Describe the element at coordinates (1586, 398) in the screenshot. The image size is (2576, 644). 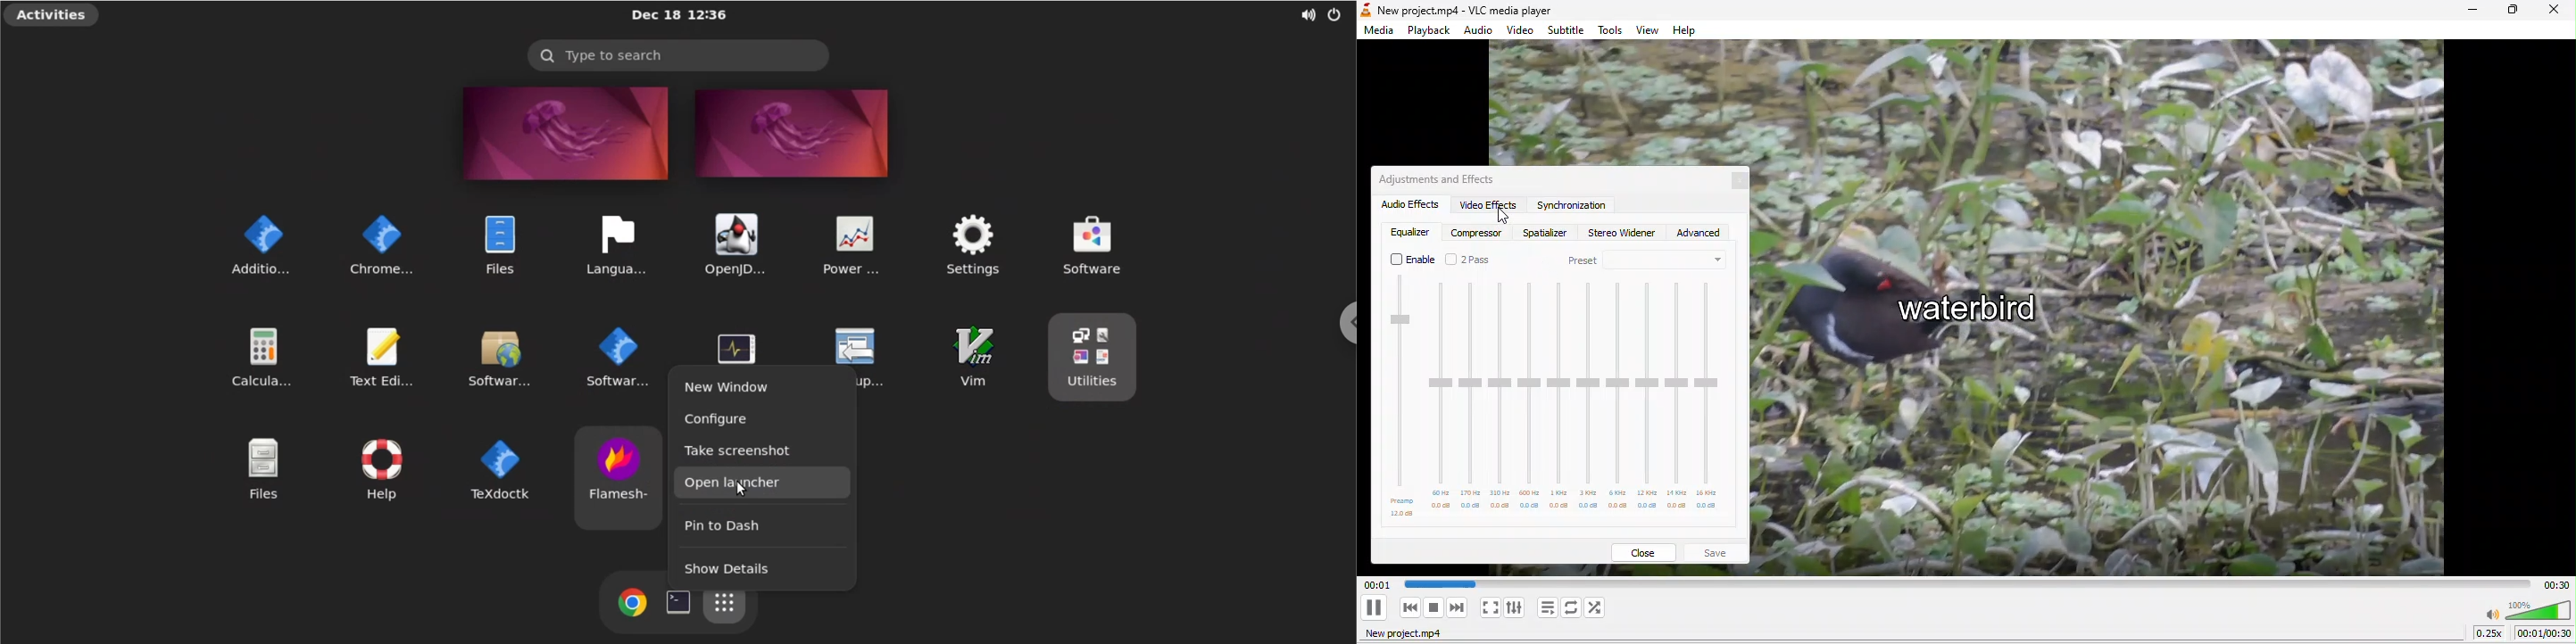
I see `3khz volume bar` at that location.